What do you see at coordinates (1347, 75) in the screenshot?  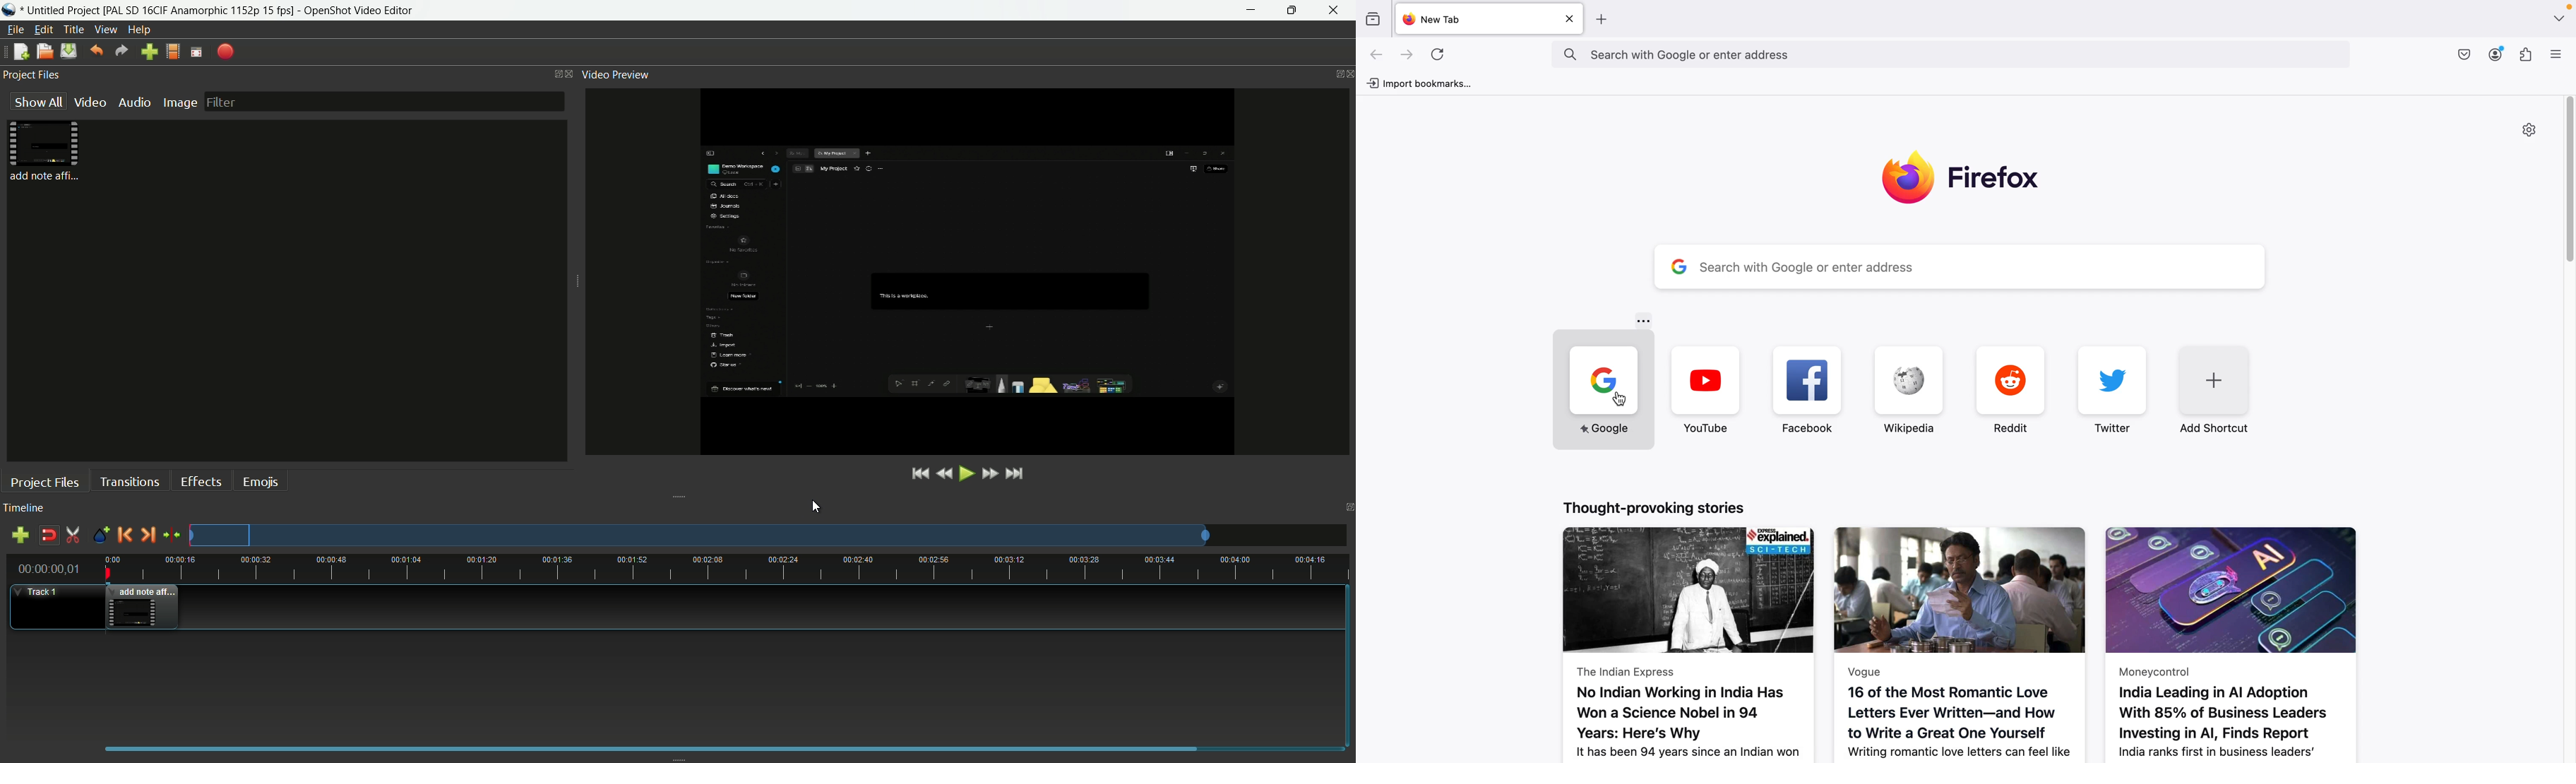 I see `close preview video` at bounding box center [1347, 75].